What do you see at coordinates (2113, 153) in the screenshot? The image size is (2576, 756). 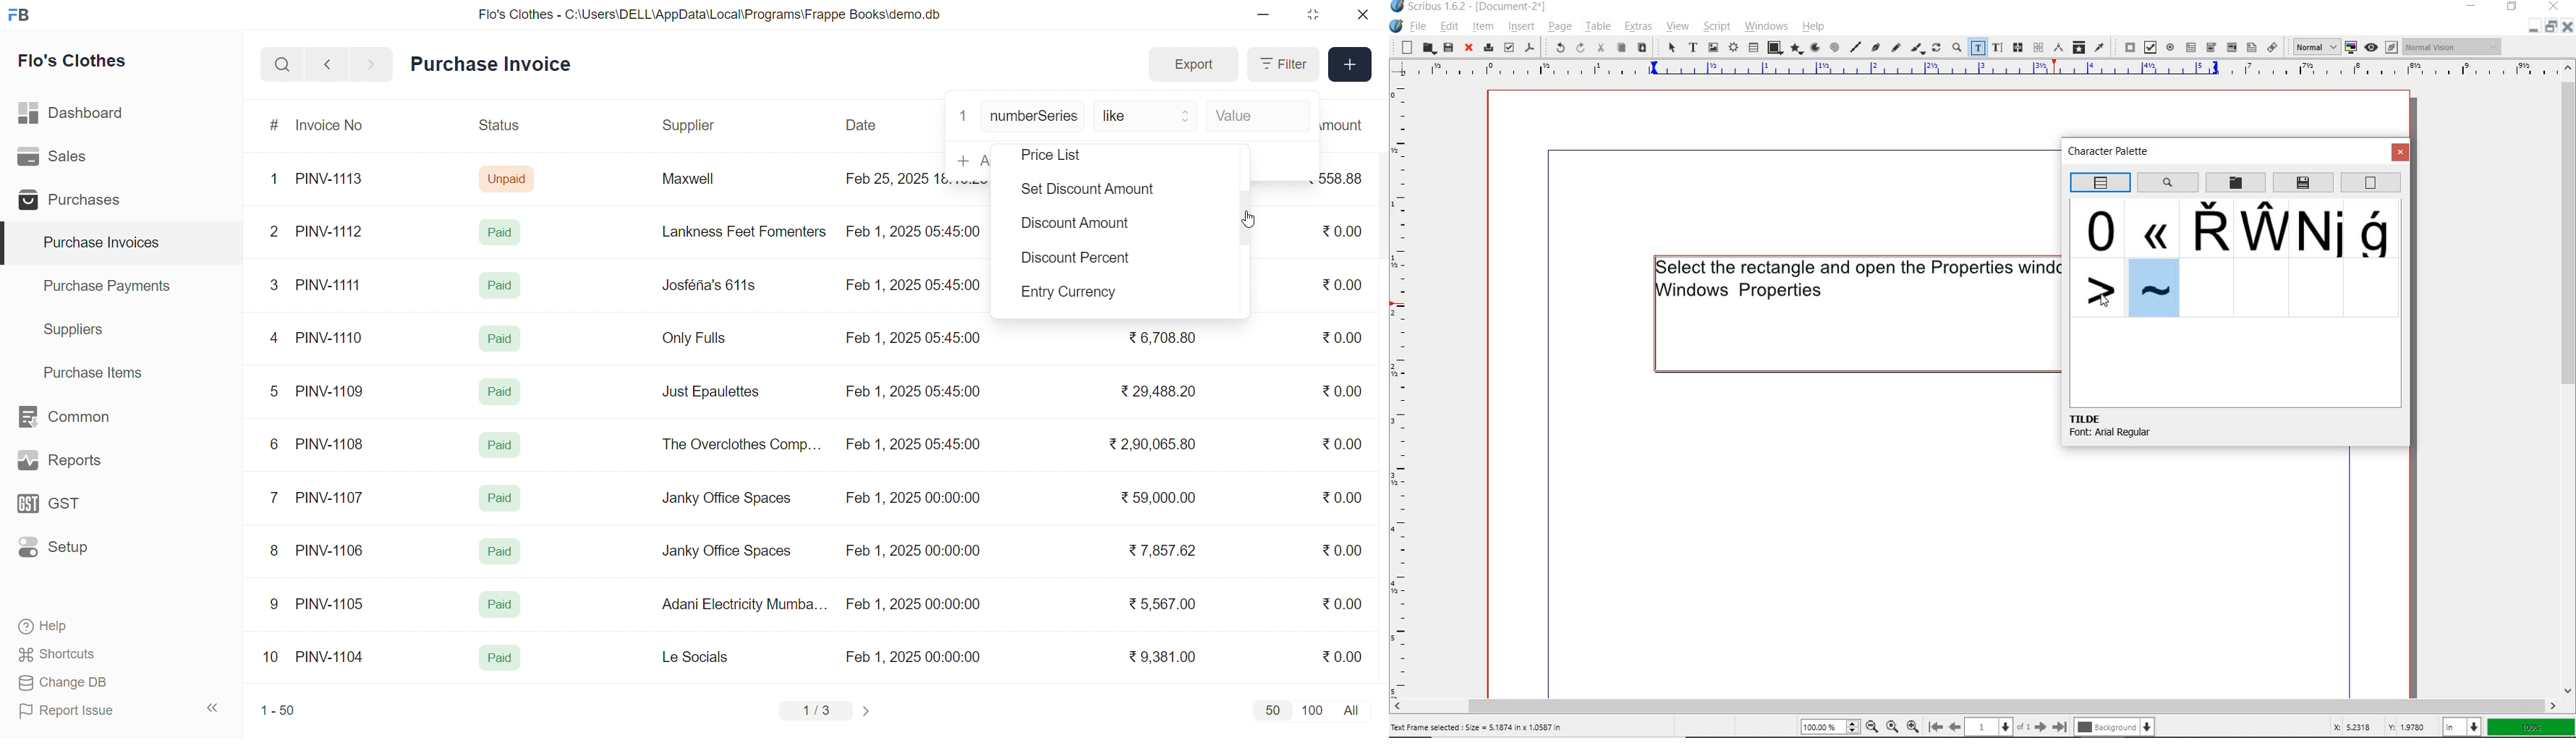 I see `character palette` at bounding box center [2113, 153].